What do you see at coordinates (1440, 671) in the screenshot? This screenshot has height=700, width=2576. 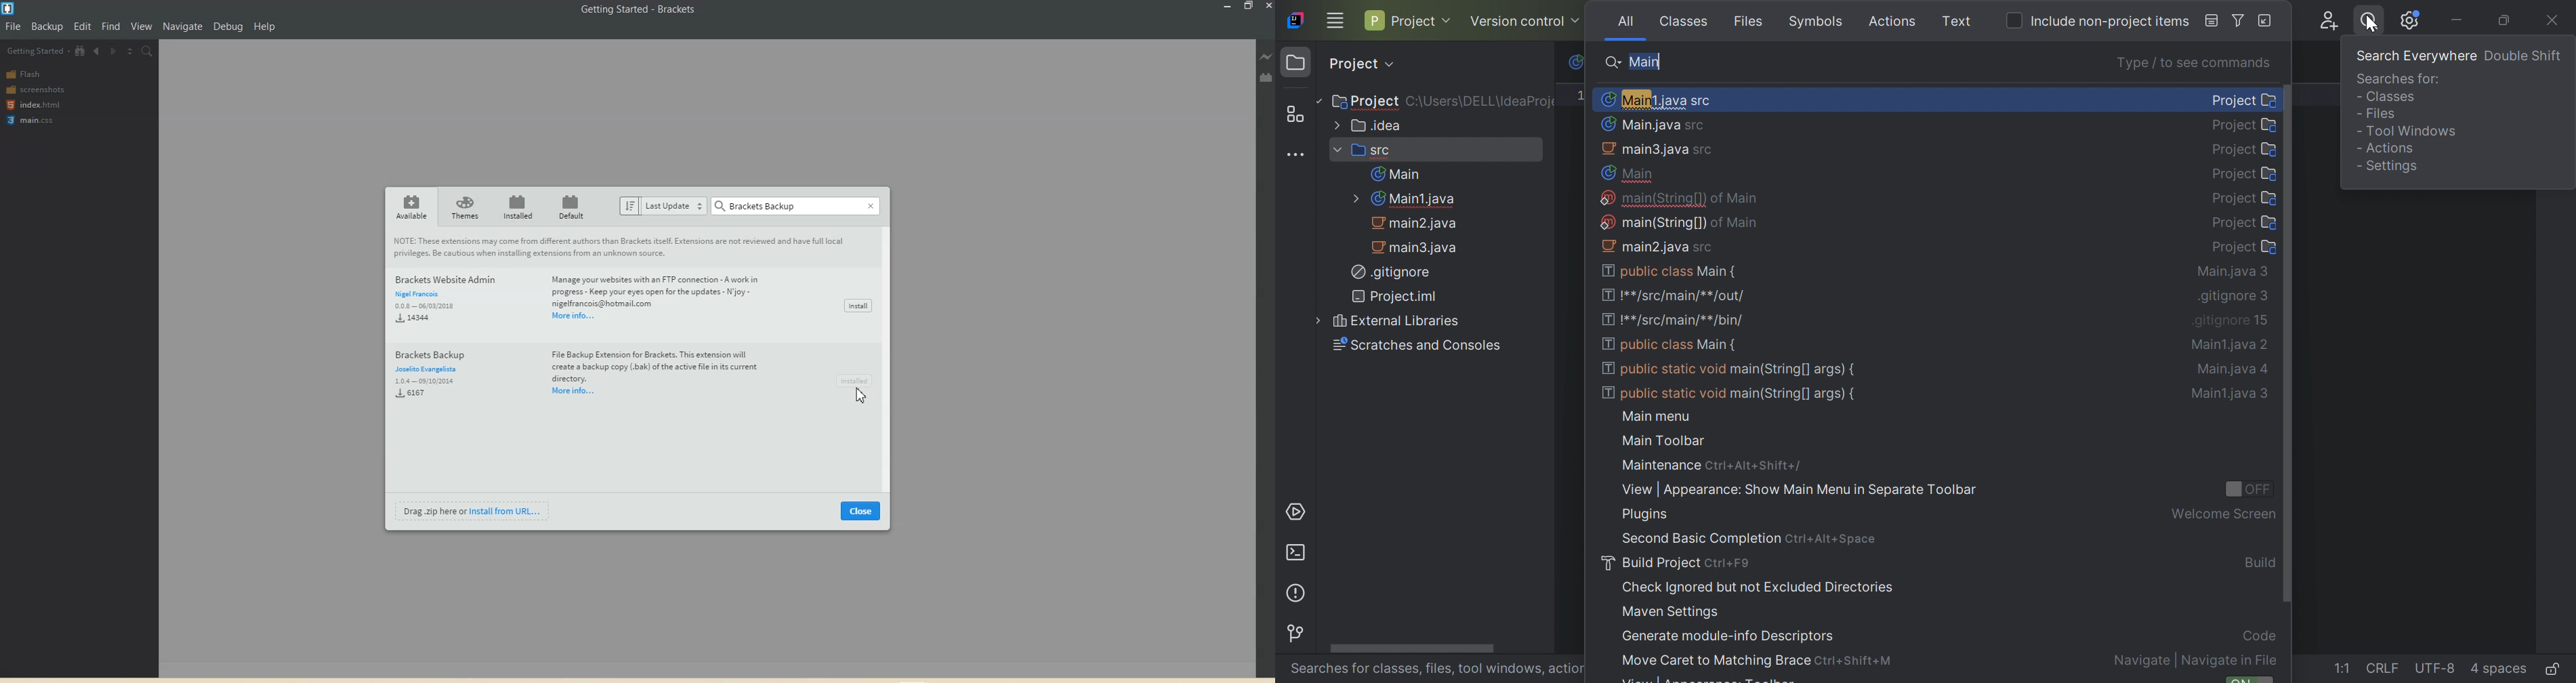 I see `Searches for classes file, tool windows, action and preferences` at bounding box center [1440, 671].